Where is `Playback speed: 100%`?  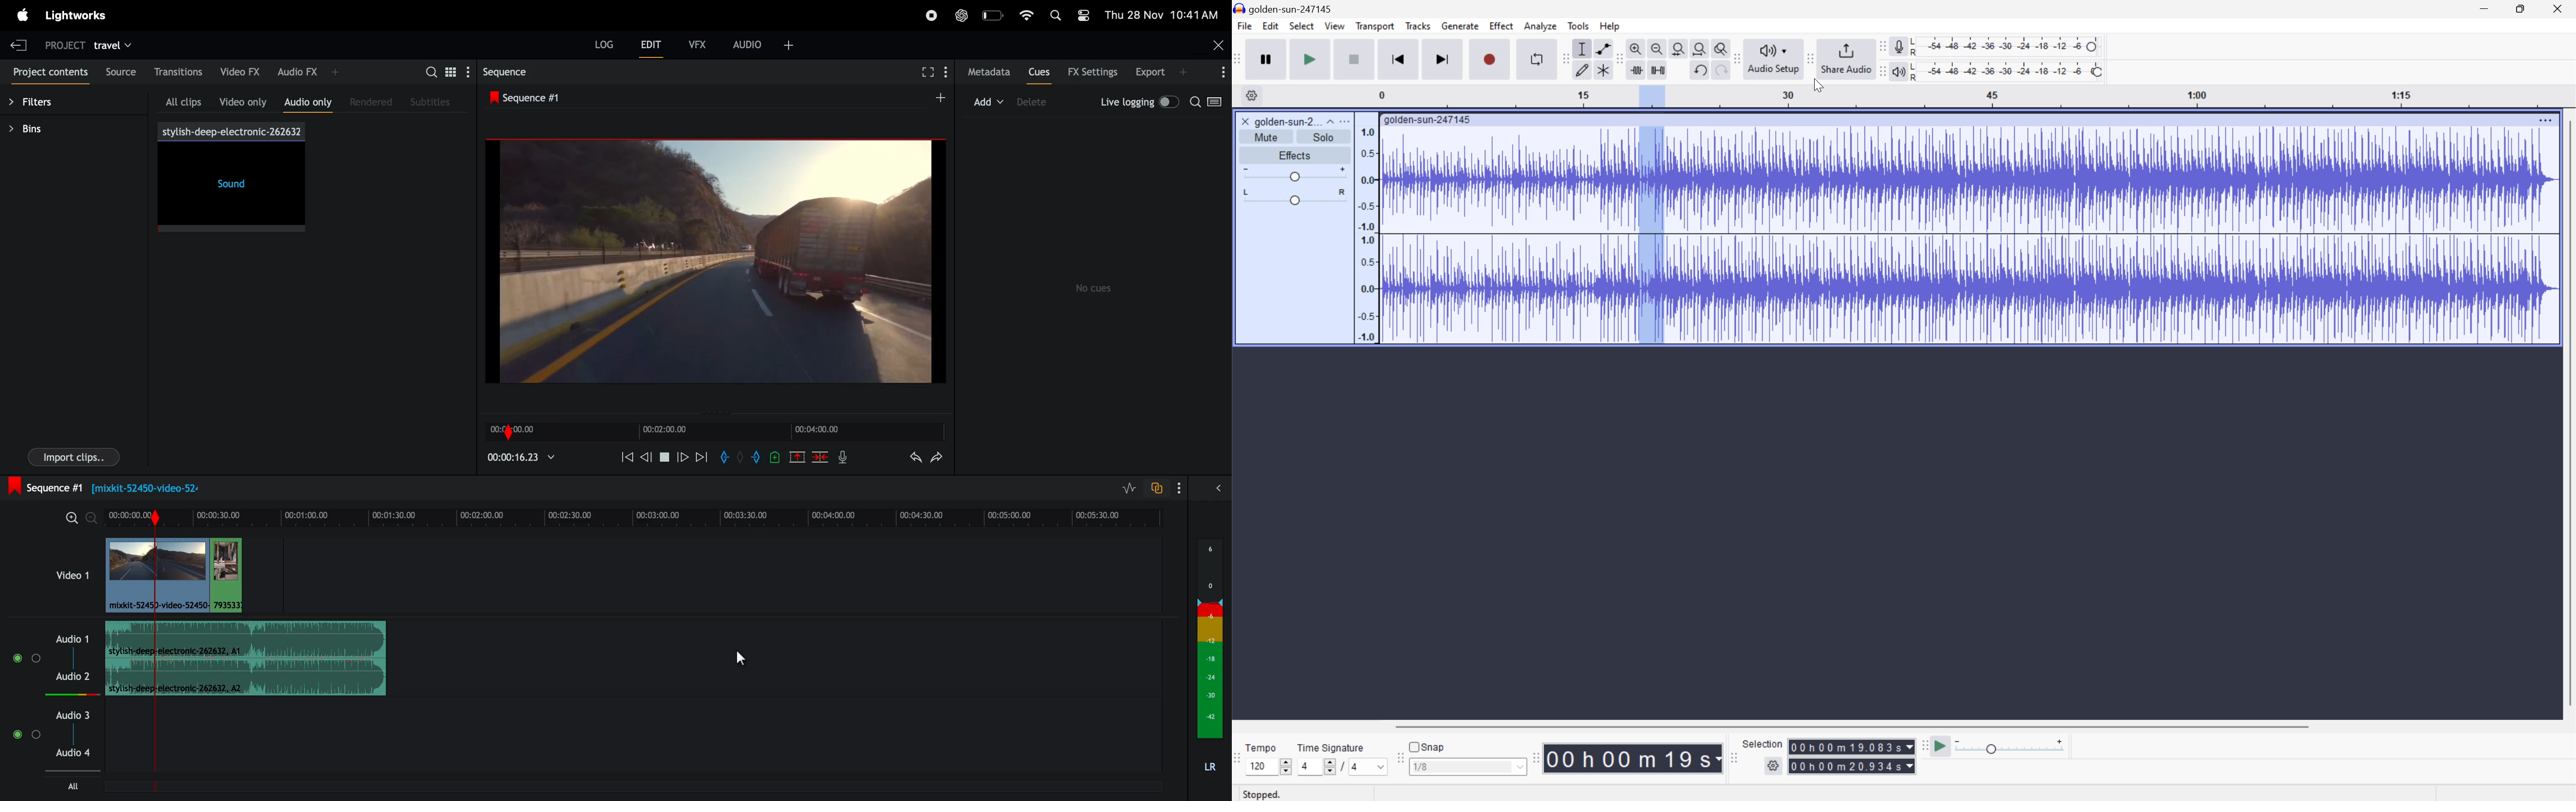
Playback speed: 100% is located at coordinates (2008, 70).